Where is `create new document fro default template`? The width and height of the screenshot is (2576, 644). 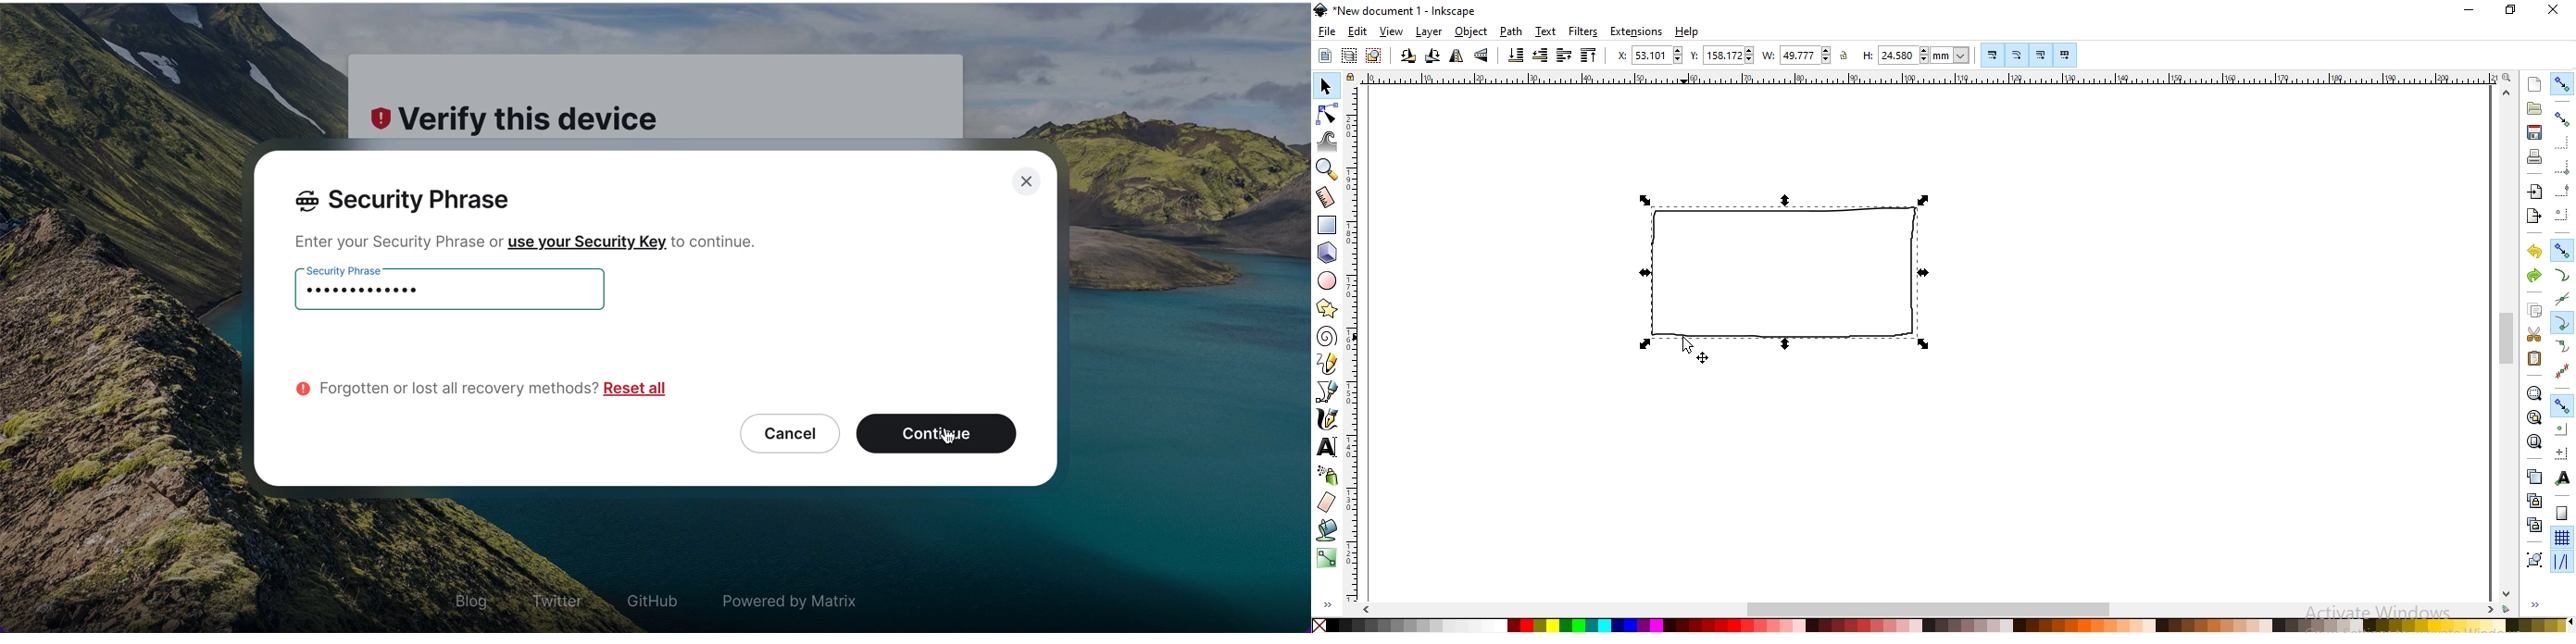 create new document fro default template is located at coordinates (2533, 85).